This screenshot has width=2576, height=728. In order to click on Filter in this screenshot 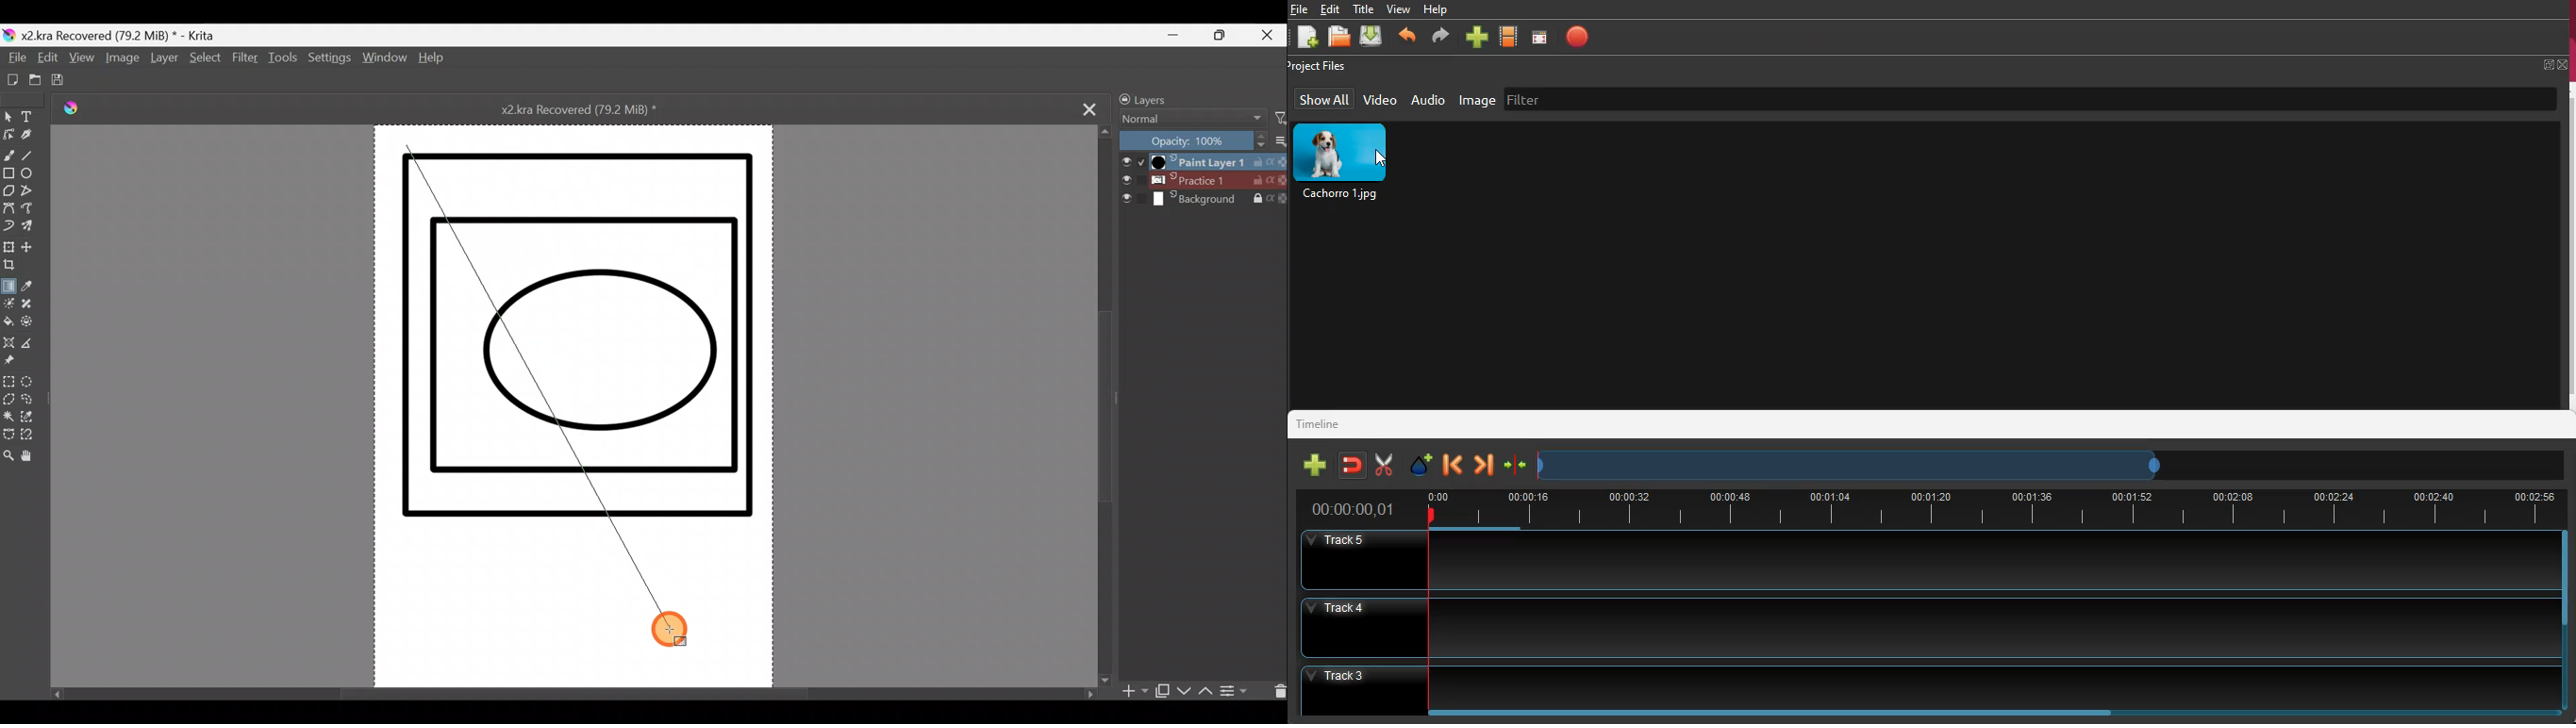, I will do `click(1280, 119)`.